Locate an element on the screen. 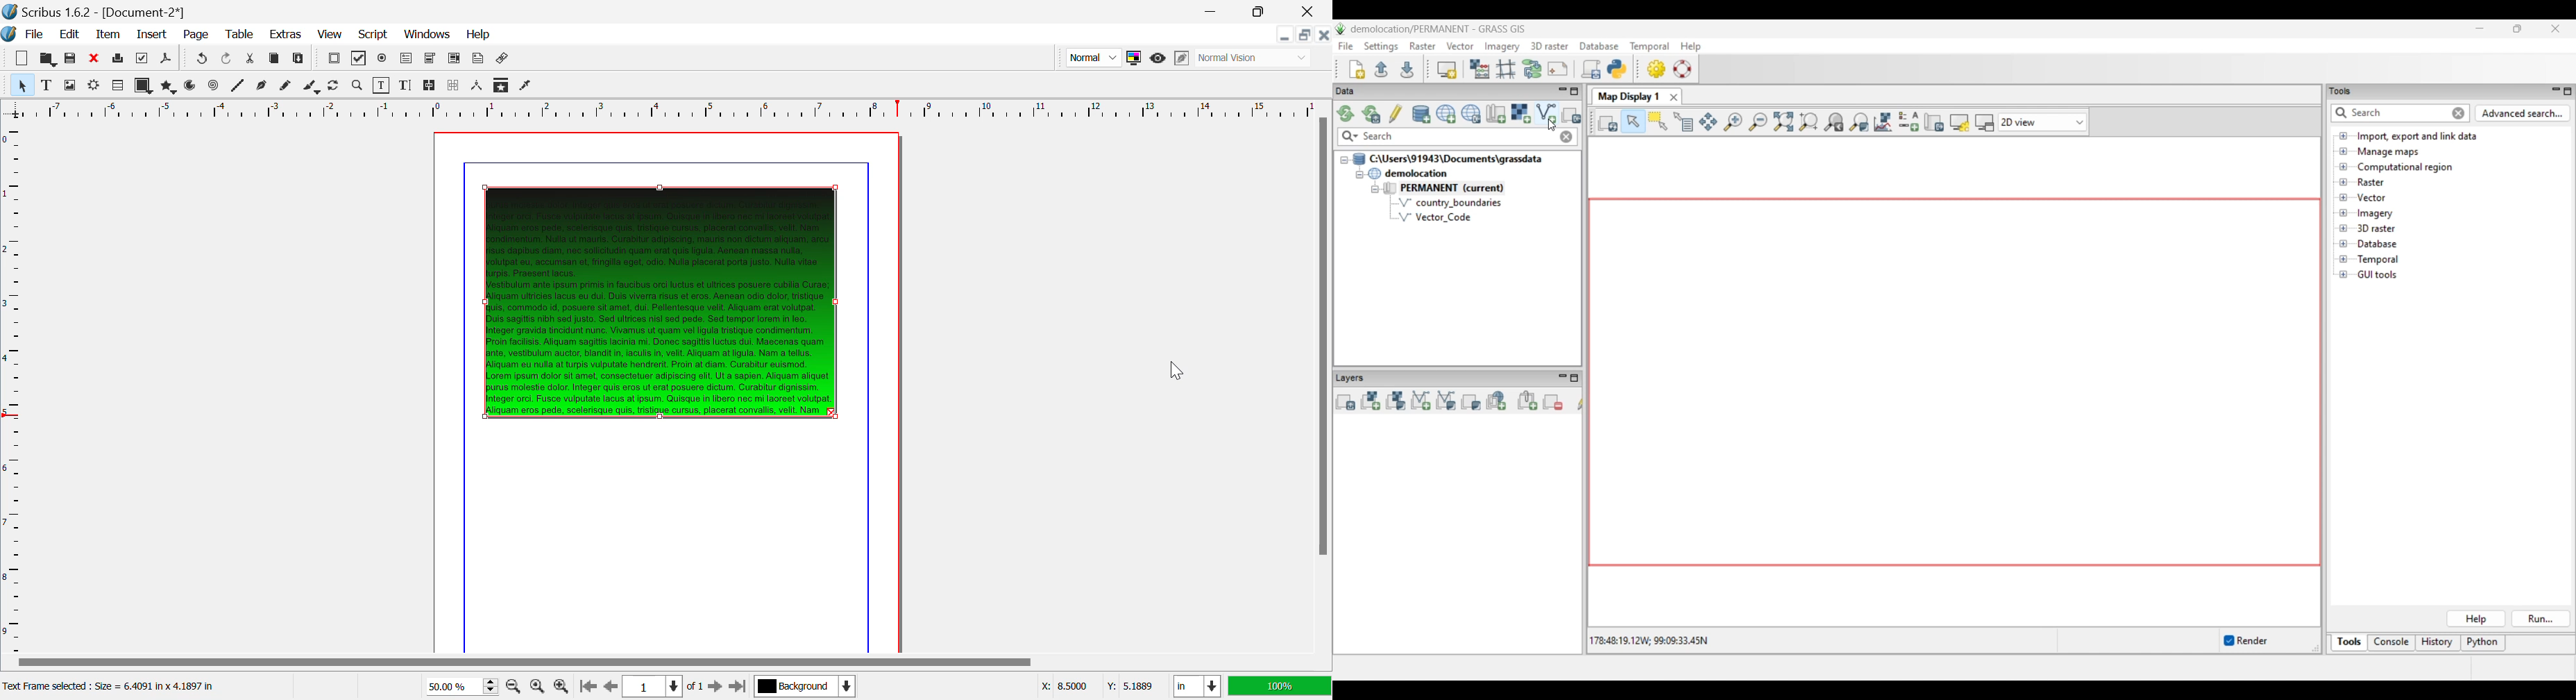 This screenshot has height=700, width=2576. Next Page is located at coordinates (715, 685).